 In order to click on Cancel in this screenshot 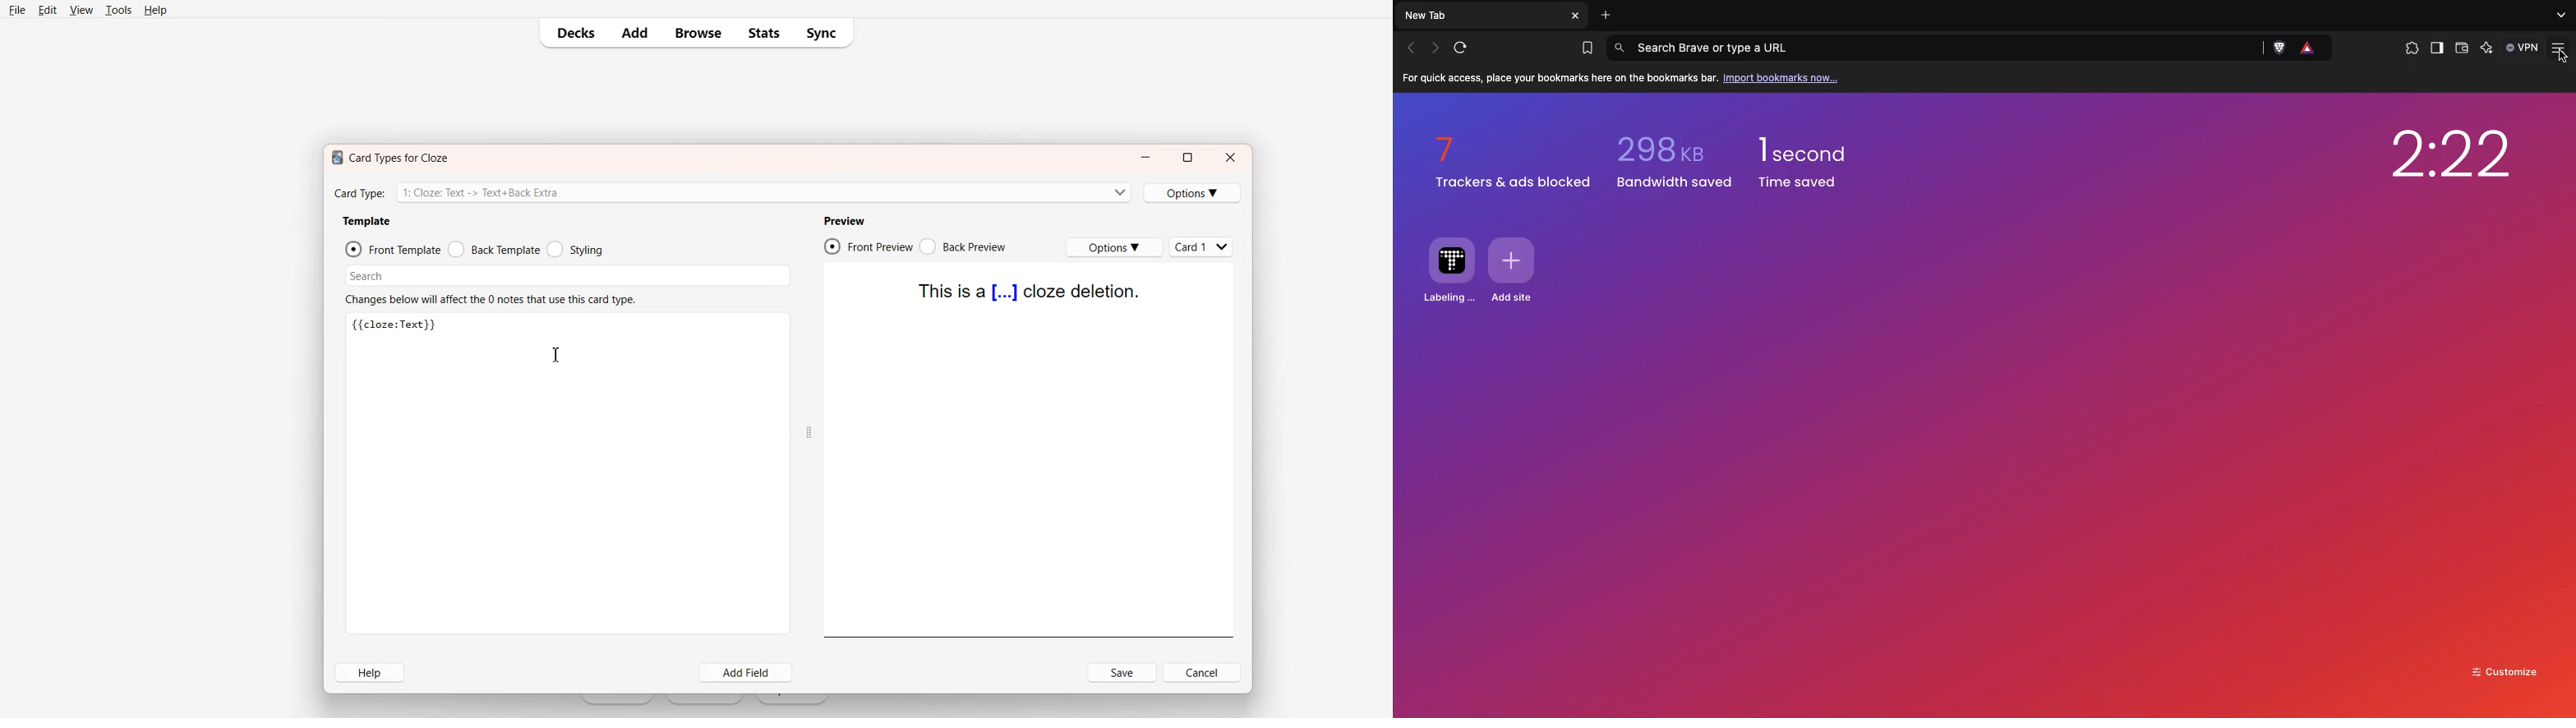, I will do `click(1203, 672)`.